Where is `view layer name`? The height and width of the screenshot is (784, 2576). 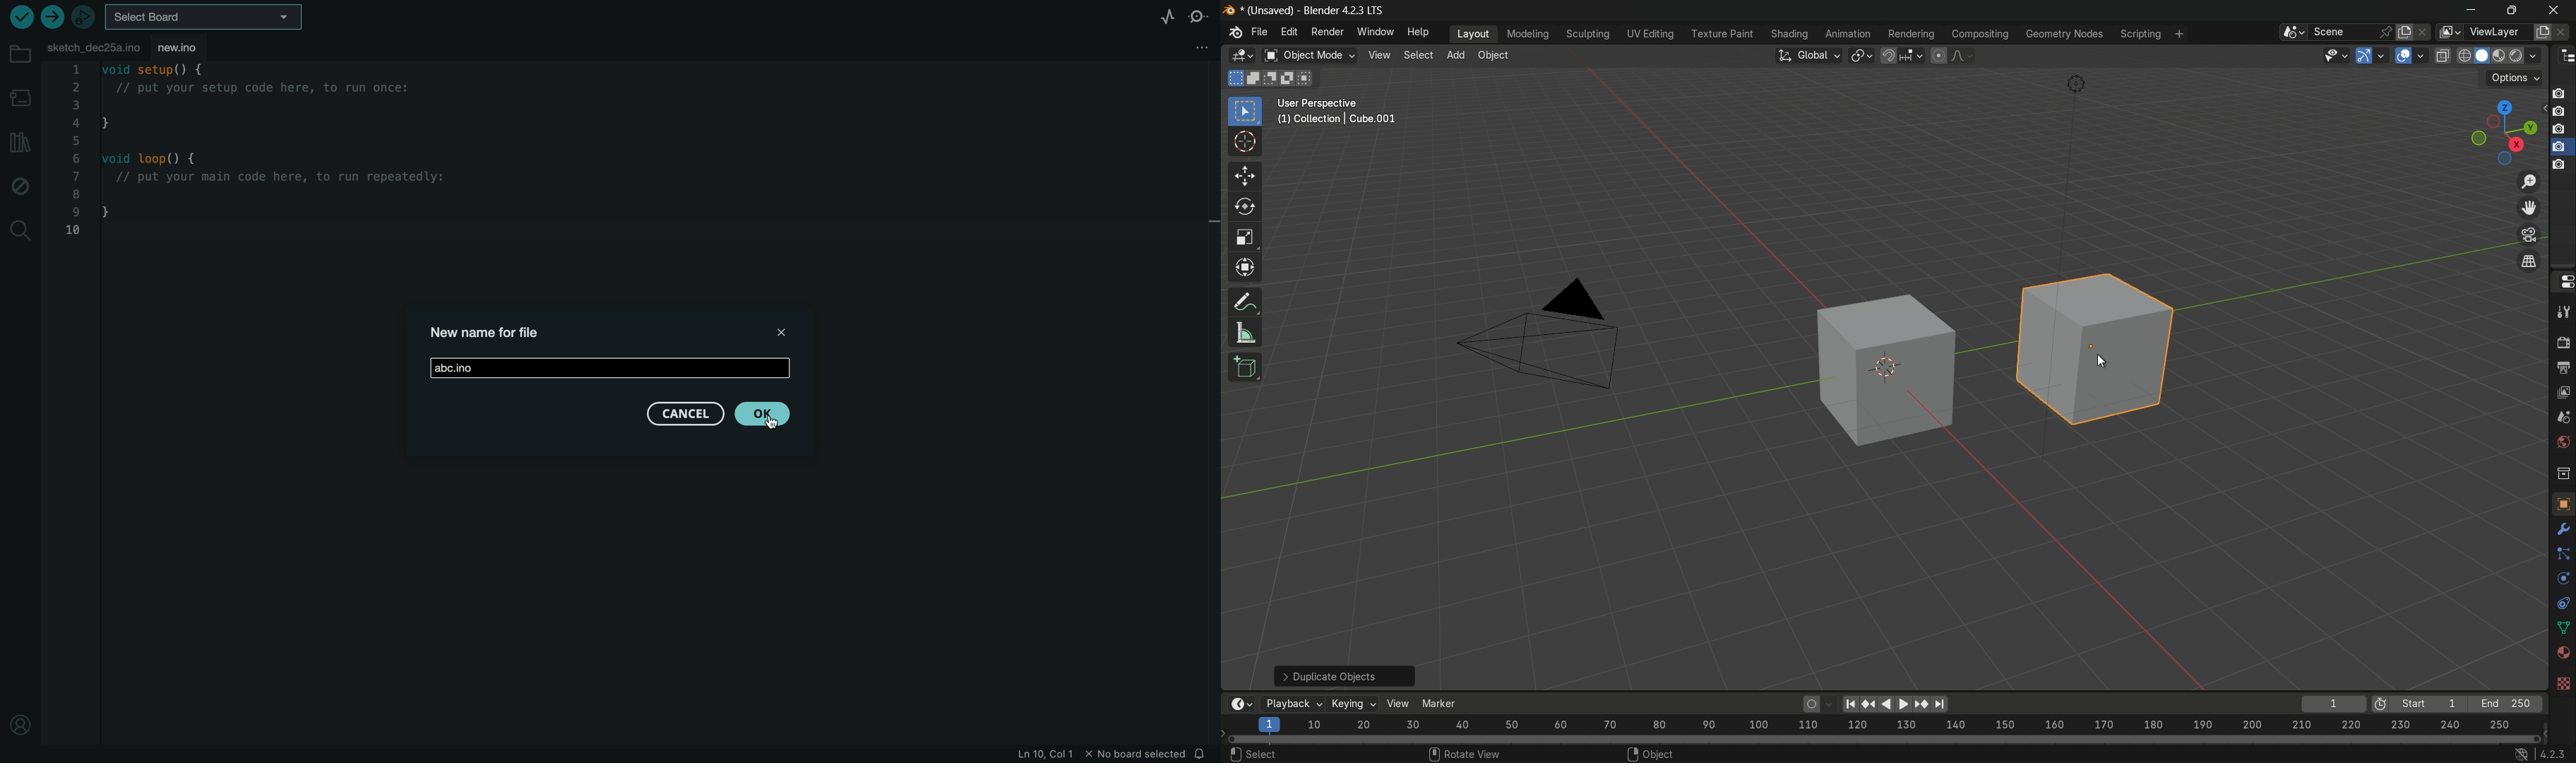 view layer name is located at coordinates (2500, 32).